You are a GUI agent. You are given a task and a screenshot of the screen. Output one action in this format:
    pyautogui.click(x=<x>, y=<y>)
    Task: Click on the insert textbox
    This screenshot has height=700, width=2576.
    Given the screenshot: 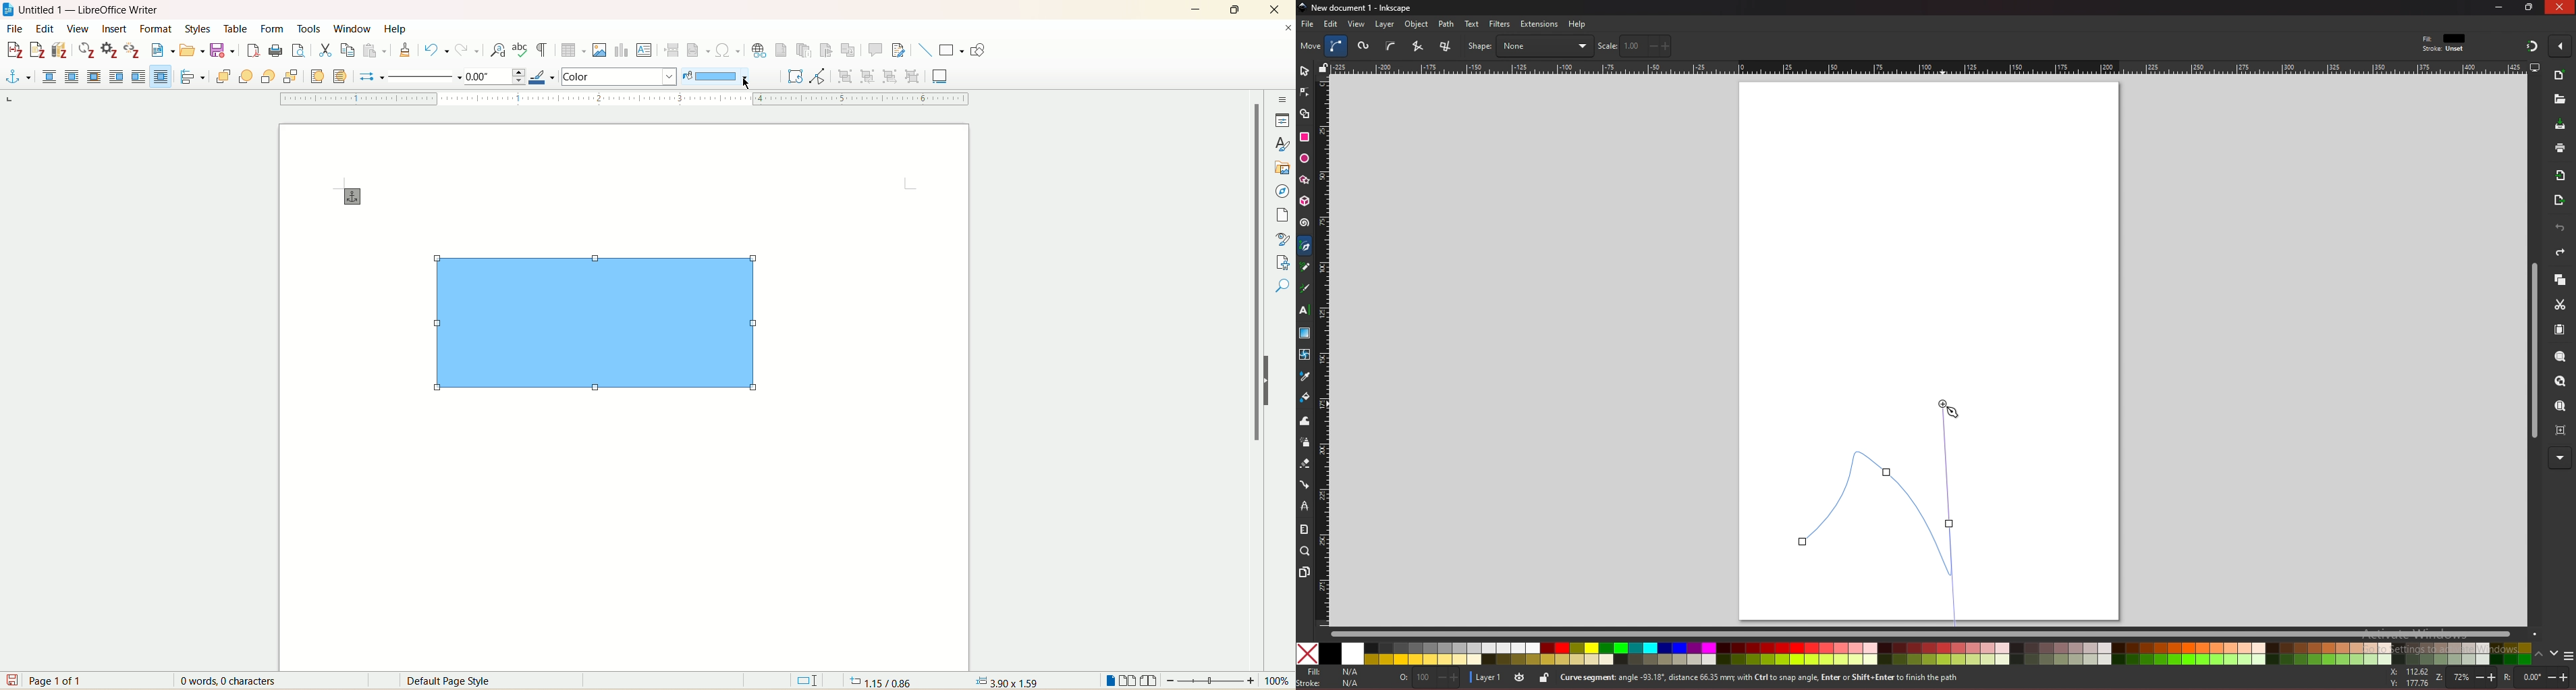 What is the action you would take?
    pyautogui.click(x=646, y=50)
    